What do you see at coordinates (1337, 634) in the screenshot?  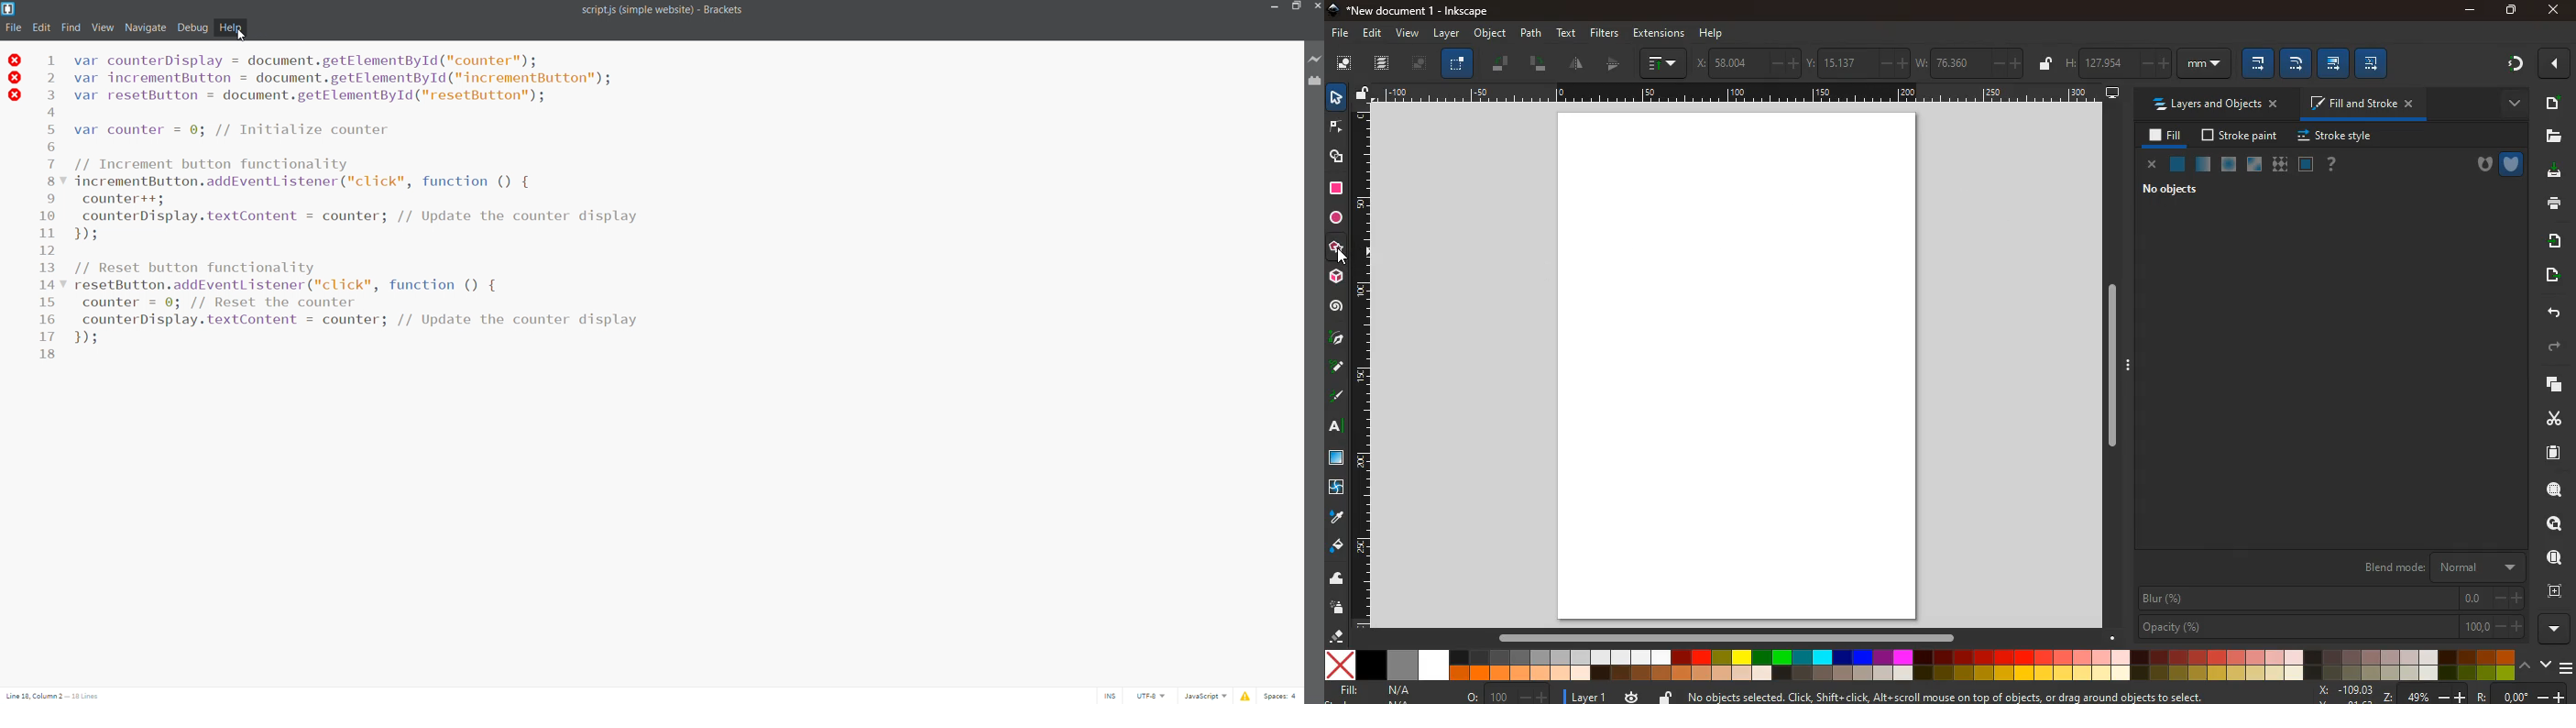 I see `erase` at bounding box center [1337, 634].